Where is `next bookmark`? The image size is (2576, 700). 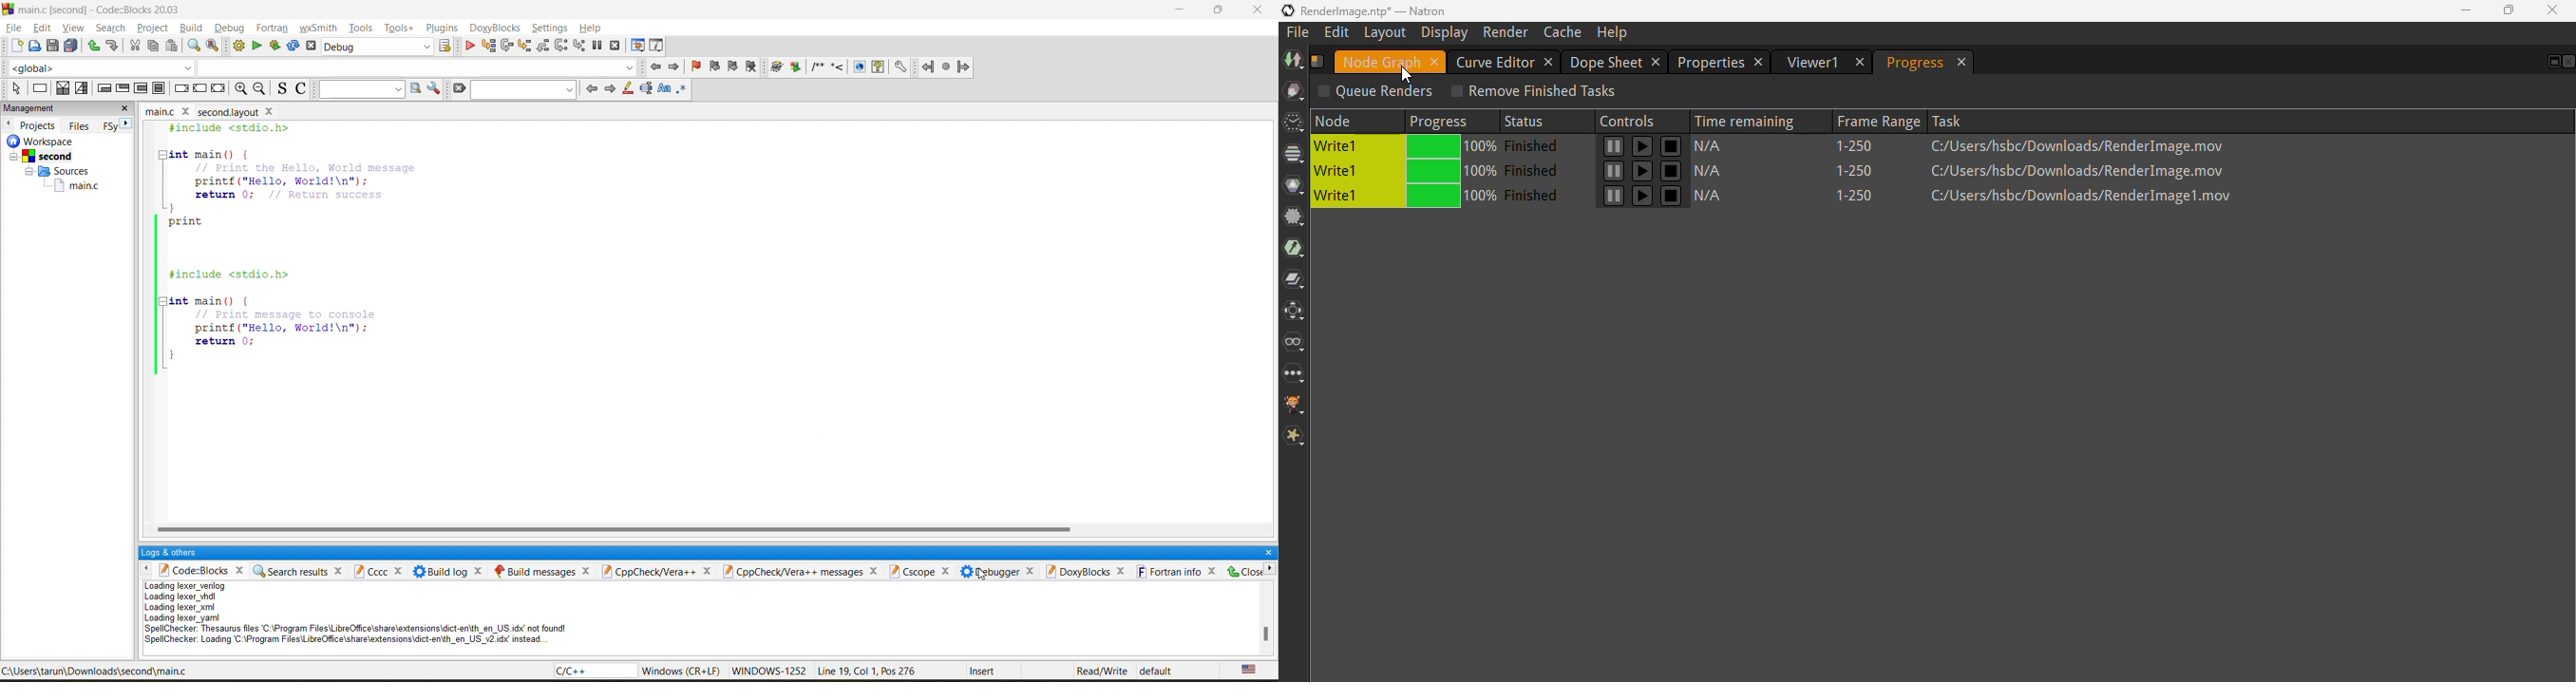 next bookmark is located at coordinates (734, 67).